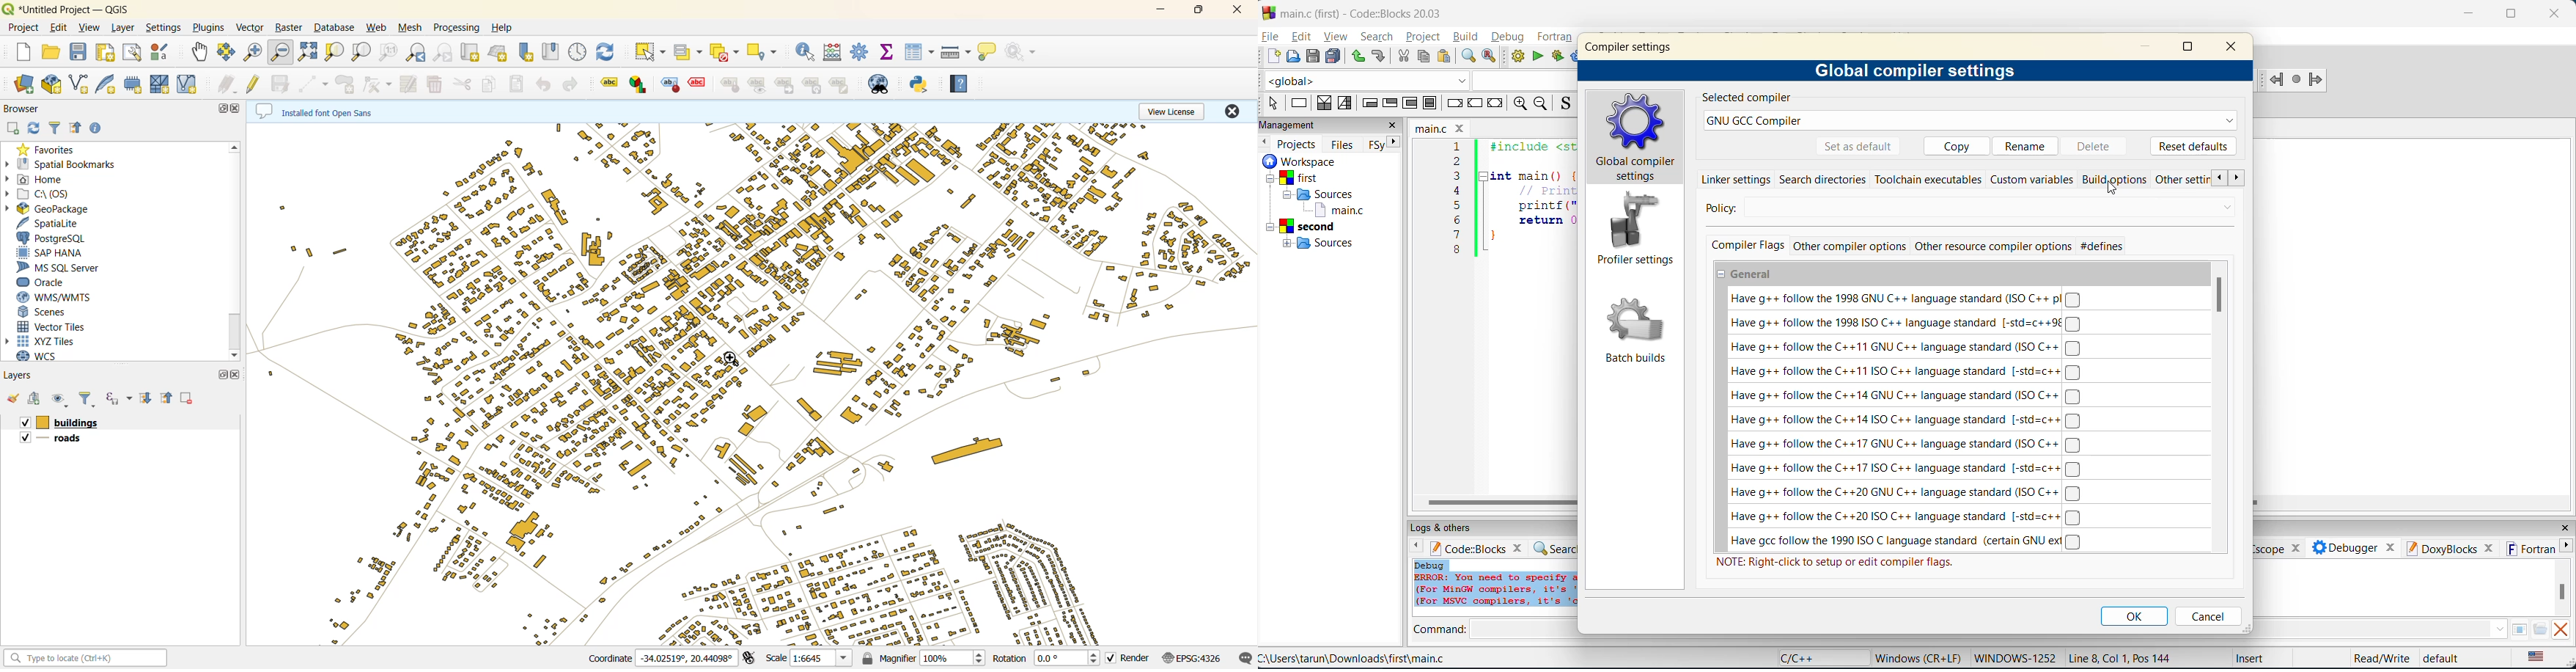  What do you see at coordinates (518, 84) in the screenshot?
I see `paste` at bounding box center [518, 84].